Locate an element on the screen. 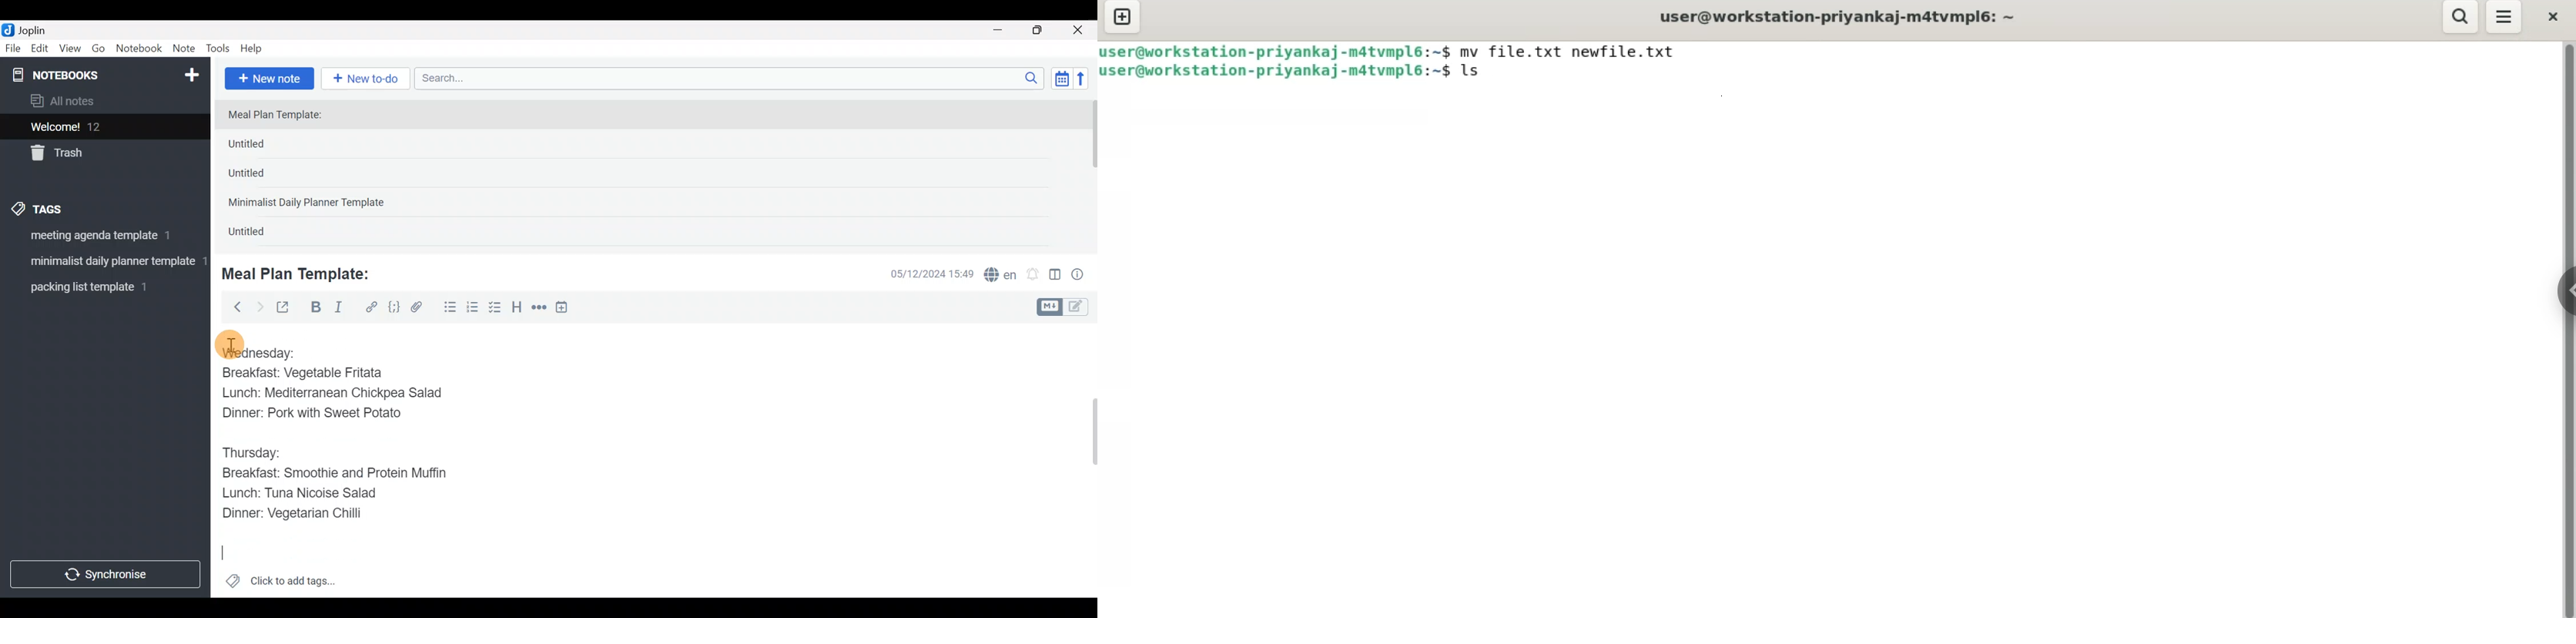 Image resolution: width=2576 pixels, height=644 pixels. Joplin is located at coordinates (39, 29).